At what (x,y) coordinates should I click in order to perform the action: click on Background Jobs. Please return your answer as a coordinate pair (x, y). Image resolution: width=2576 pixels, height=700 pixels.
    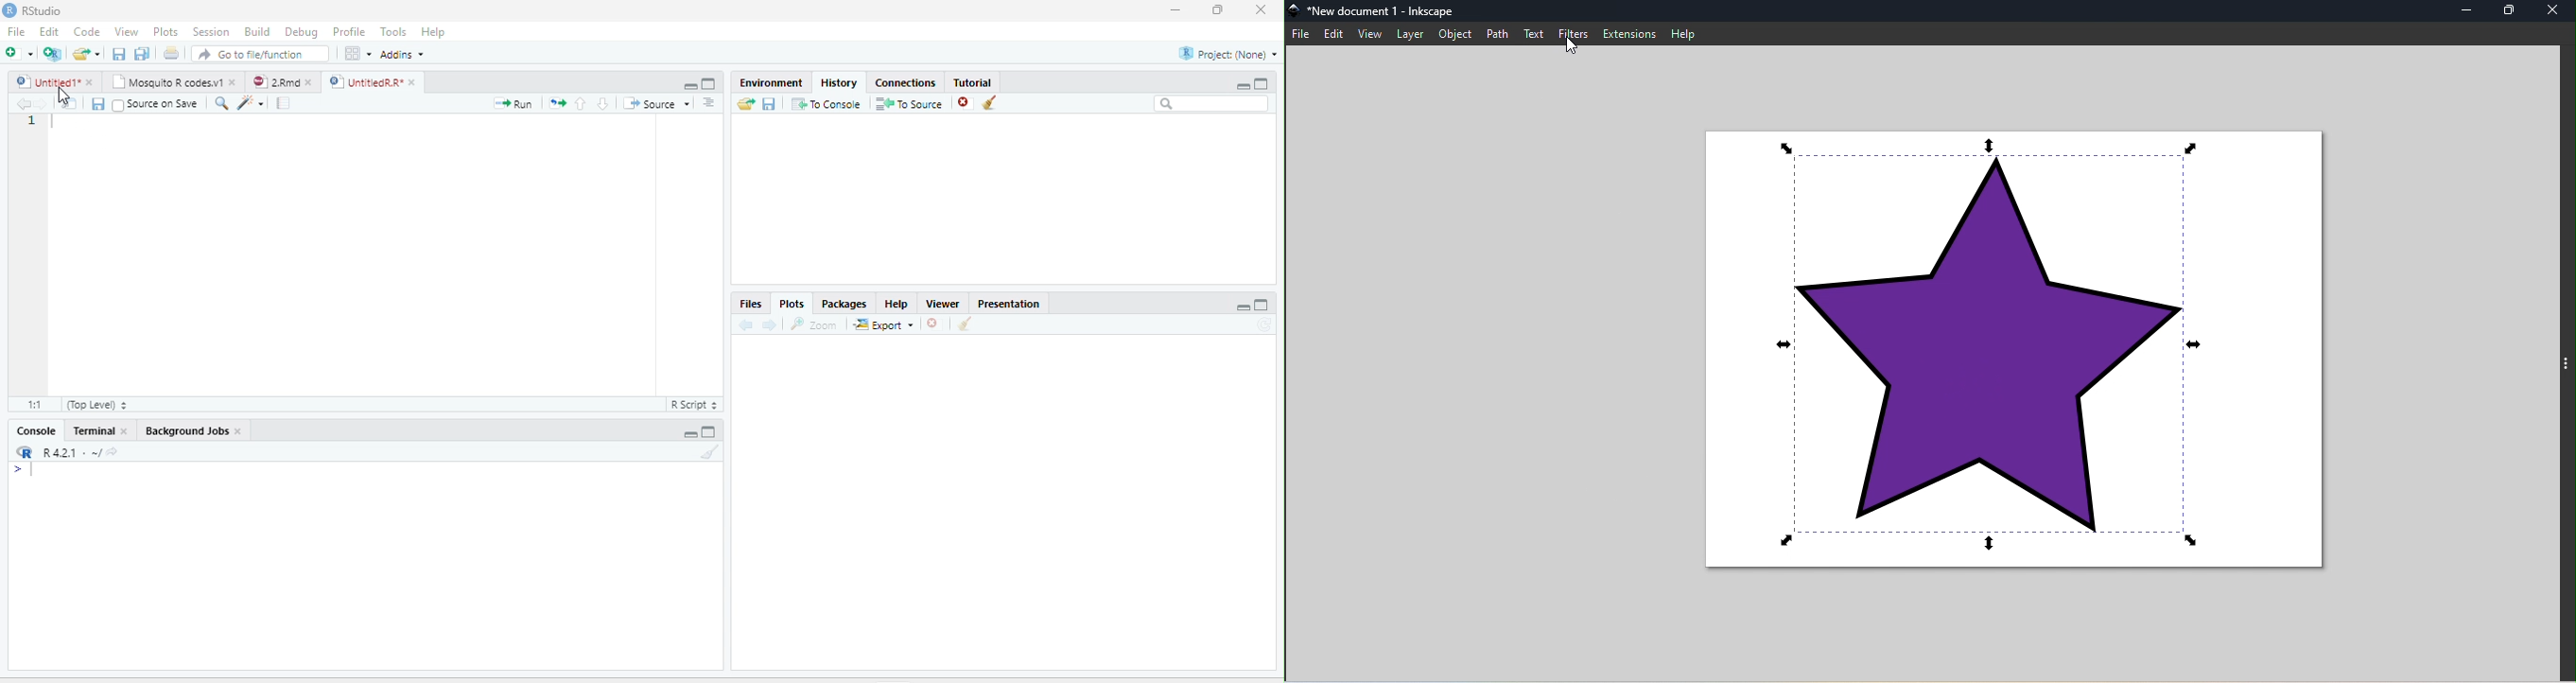
    Looking at the image, I should click on (185, 431).